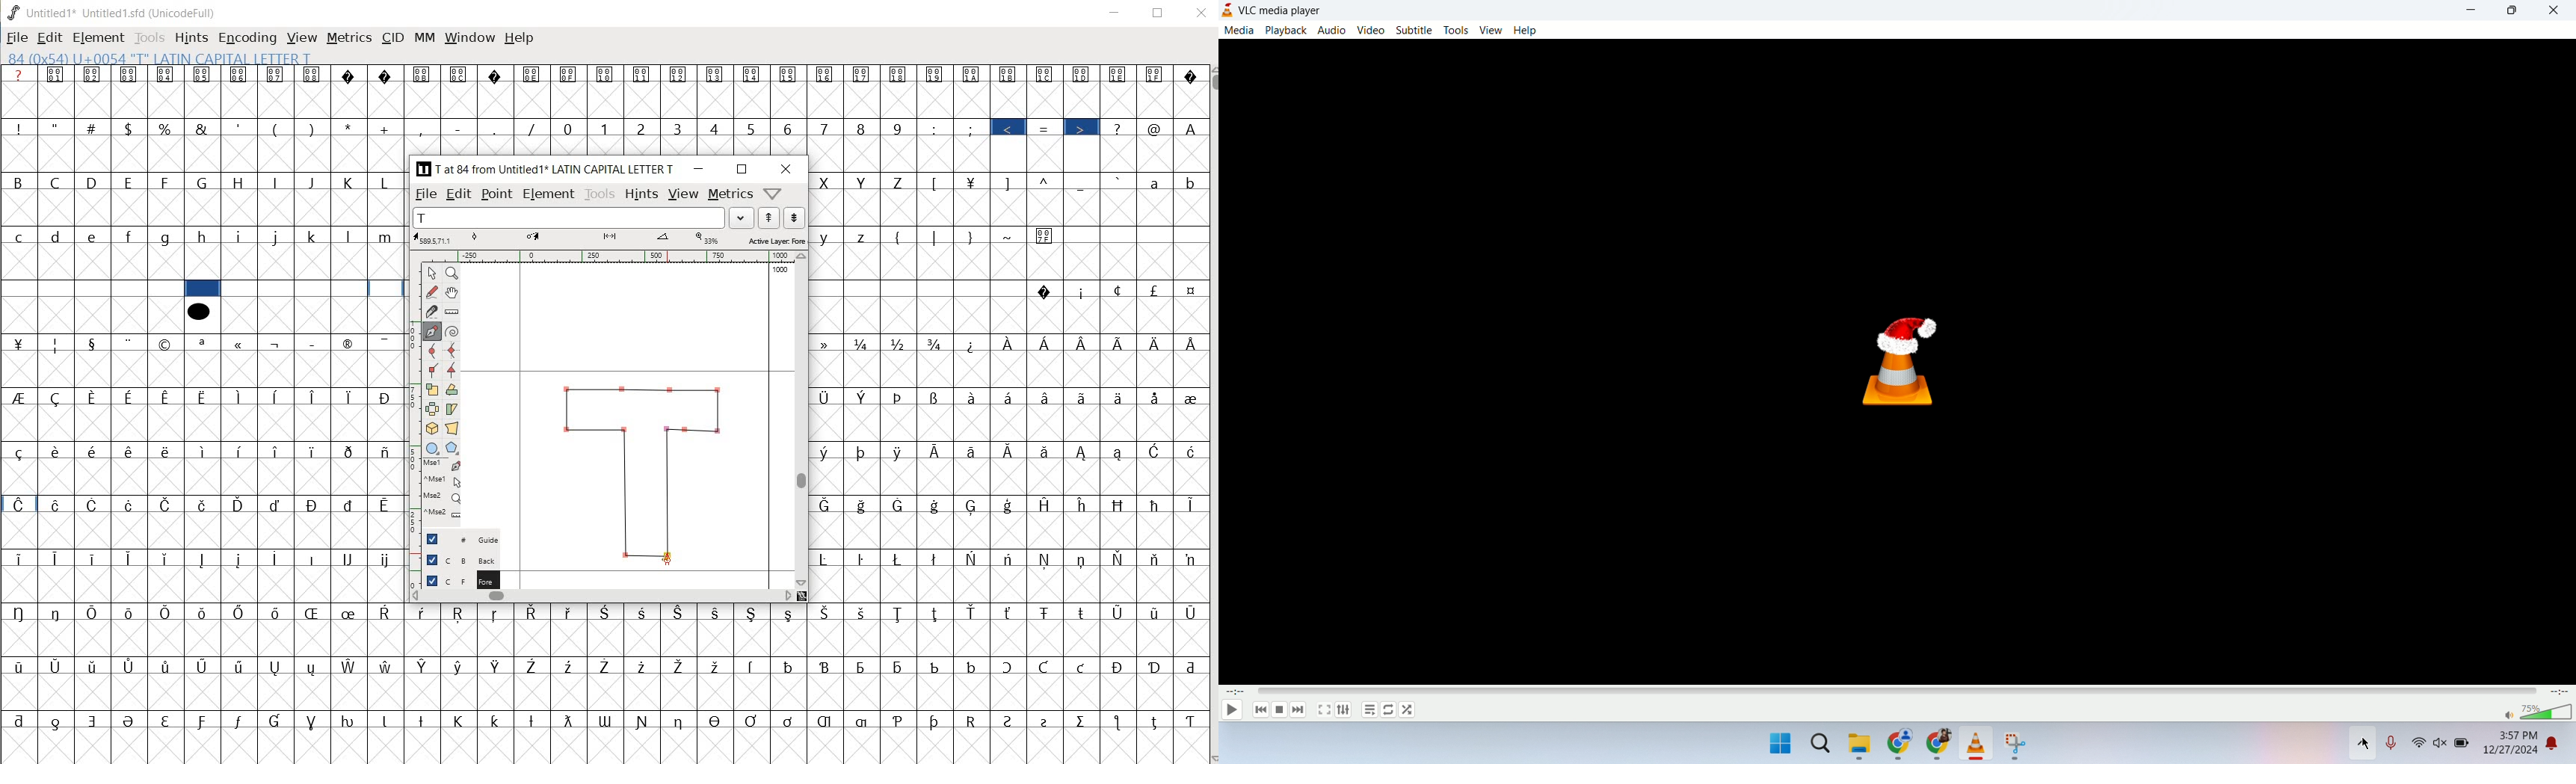  What do you see at coordinates (532, 75) in the screenshot?
I see `Symbol` at bounding box center [532, 75].